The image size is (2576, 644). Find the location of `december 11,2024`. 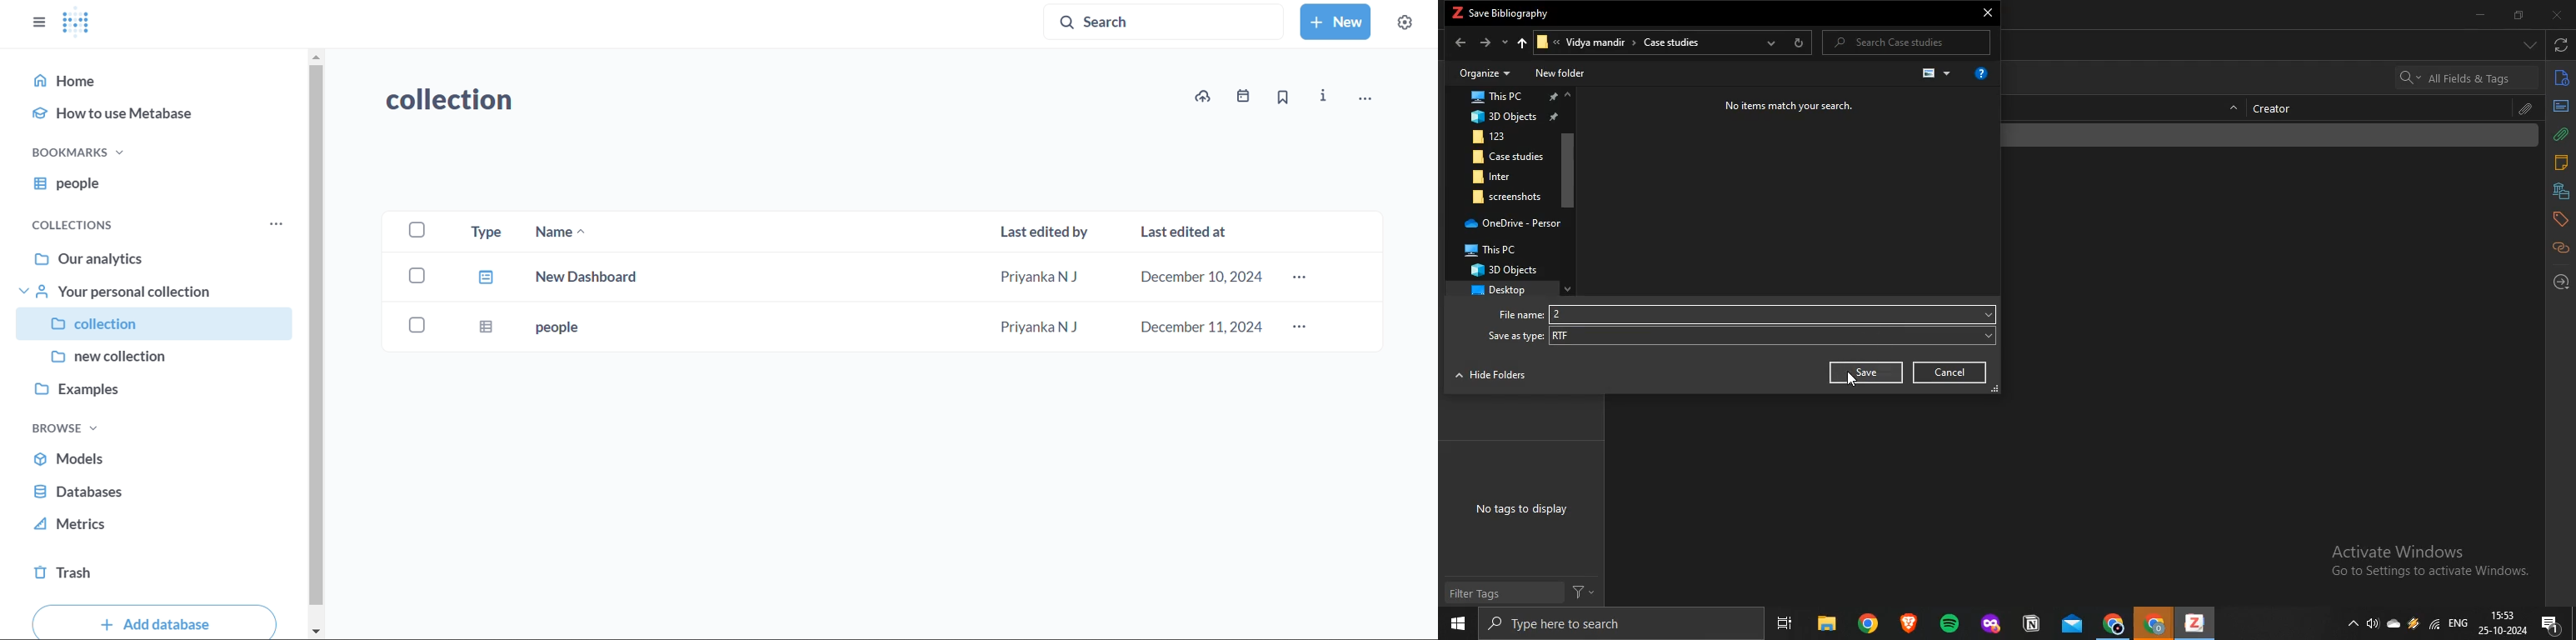

december 11,2024 is located at coordinates (1198, 327).